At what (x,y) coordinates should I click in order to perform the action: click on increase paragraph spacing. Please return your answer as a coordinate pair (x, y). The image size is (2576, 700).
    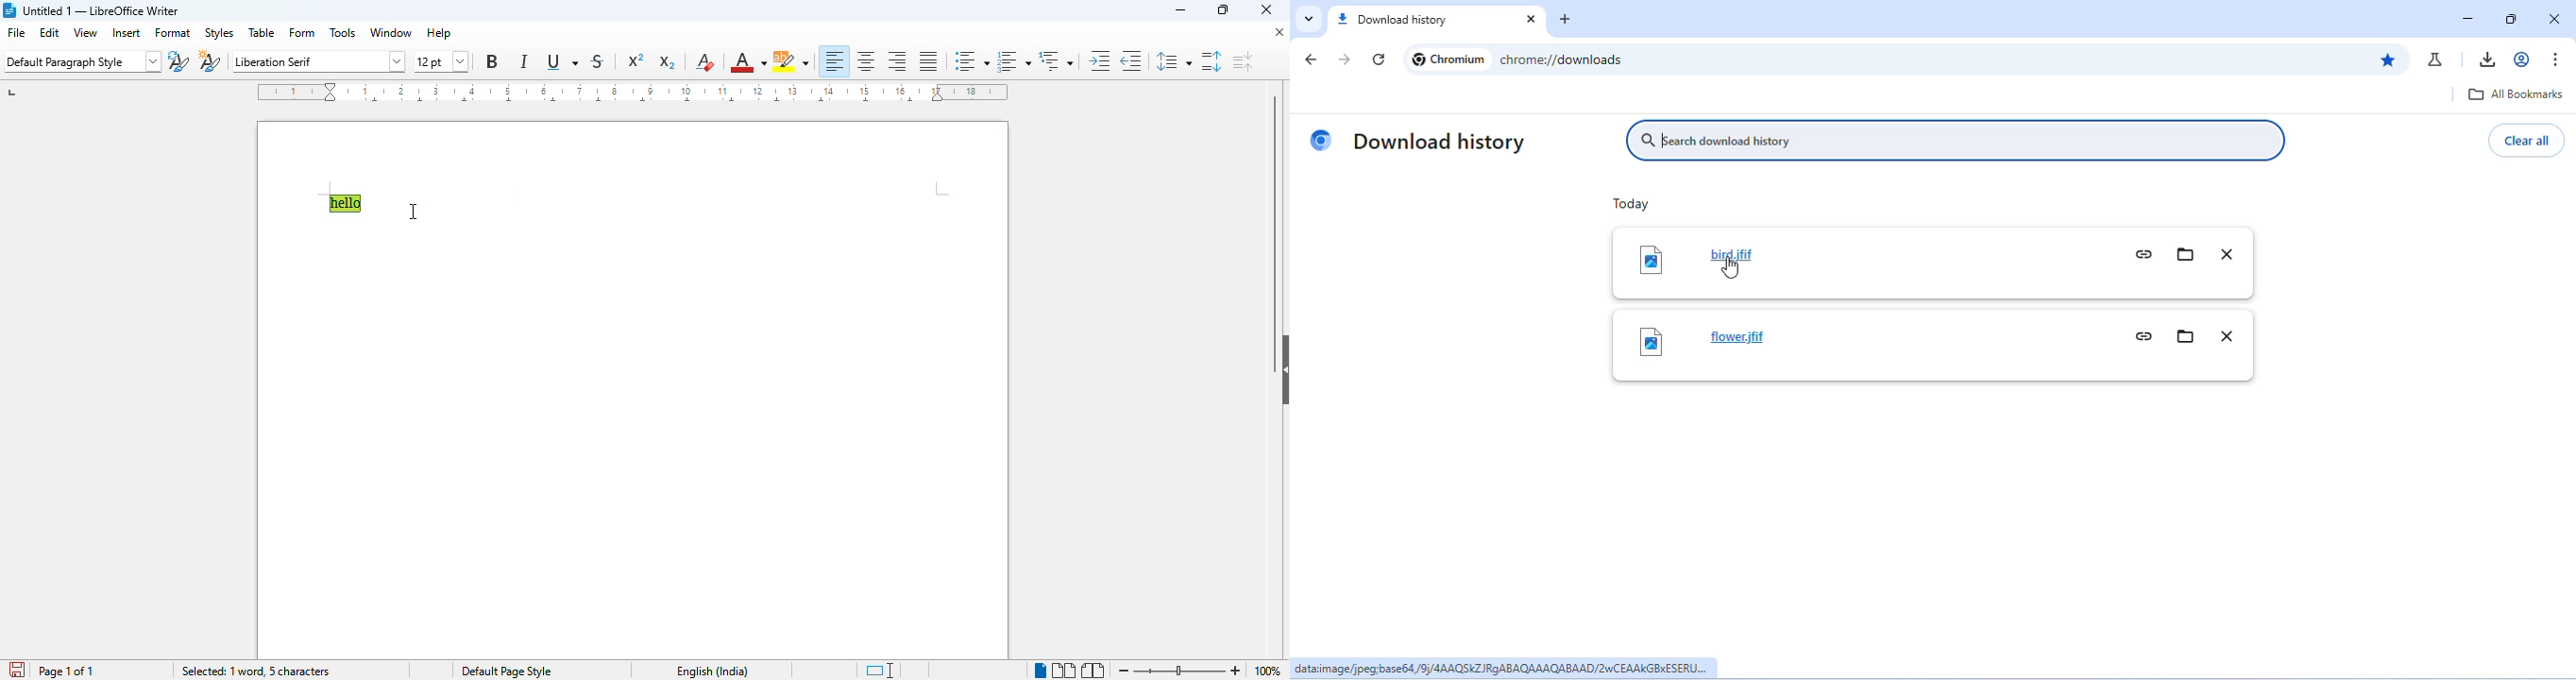
    Looking at the image, I should click on (1210, 61).